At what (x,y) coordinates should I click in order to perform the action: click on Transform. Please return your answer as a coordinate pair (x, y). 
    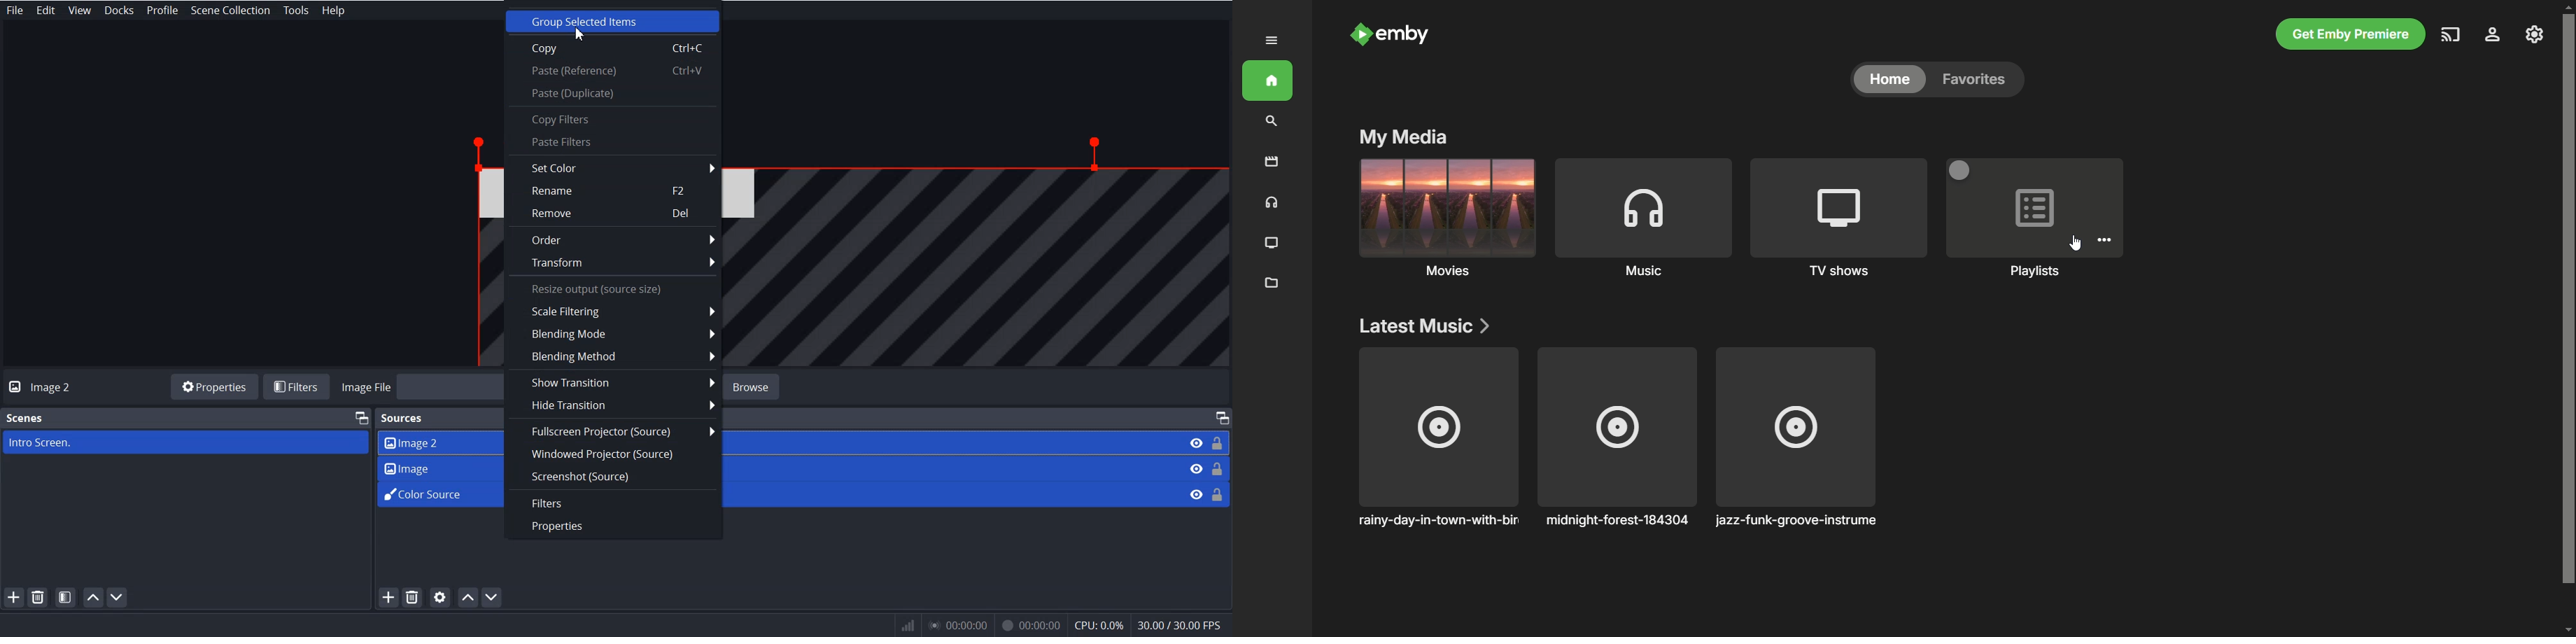
    Looking at the image, I should click on (612, 263).